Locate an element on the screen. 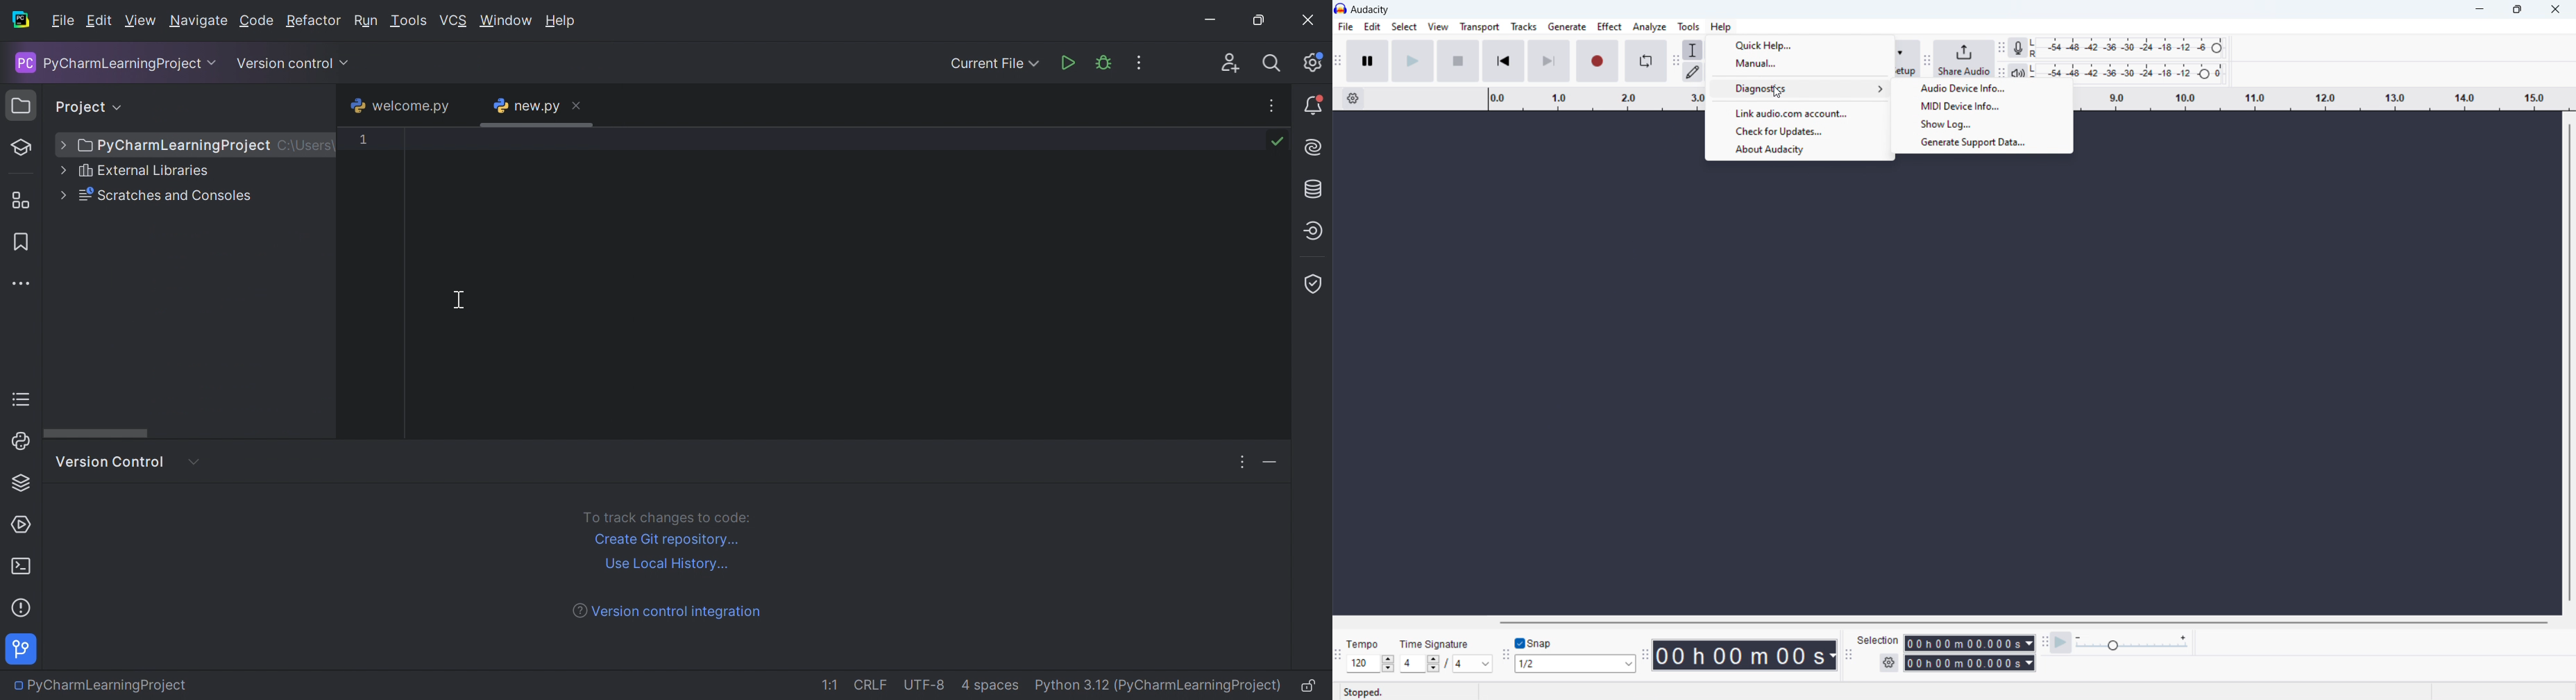 The width and height of the screenshot is (2576, 700). tracks is located at coordinates (1523, 27).